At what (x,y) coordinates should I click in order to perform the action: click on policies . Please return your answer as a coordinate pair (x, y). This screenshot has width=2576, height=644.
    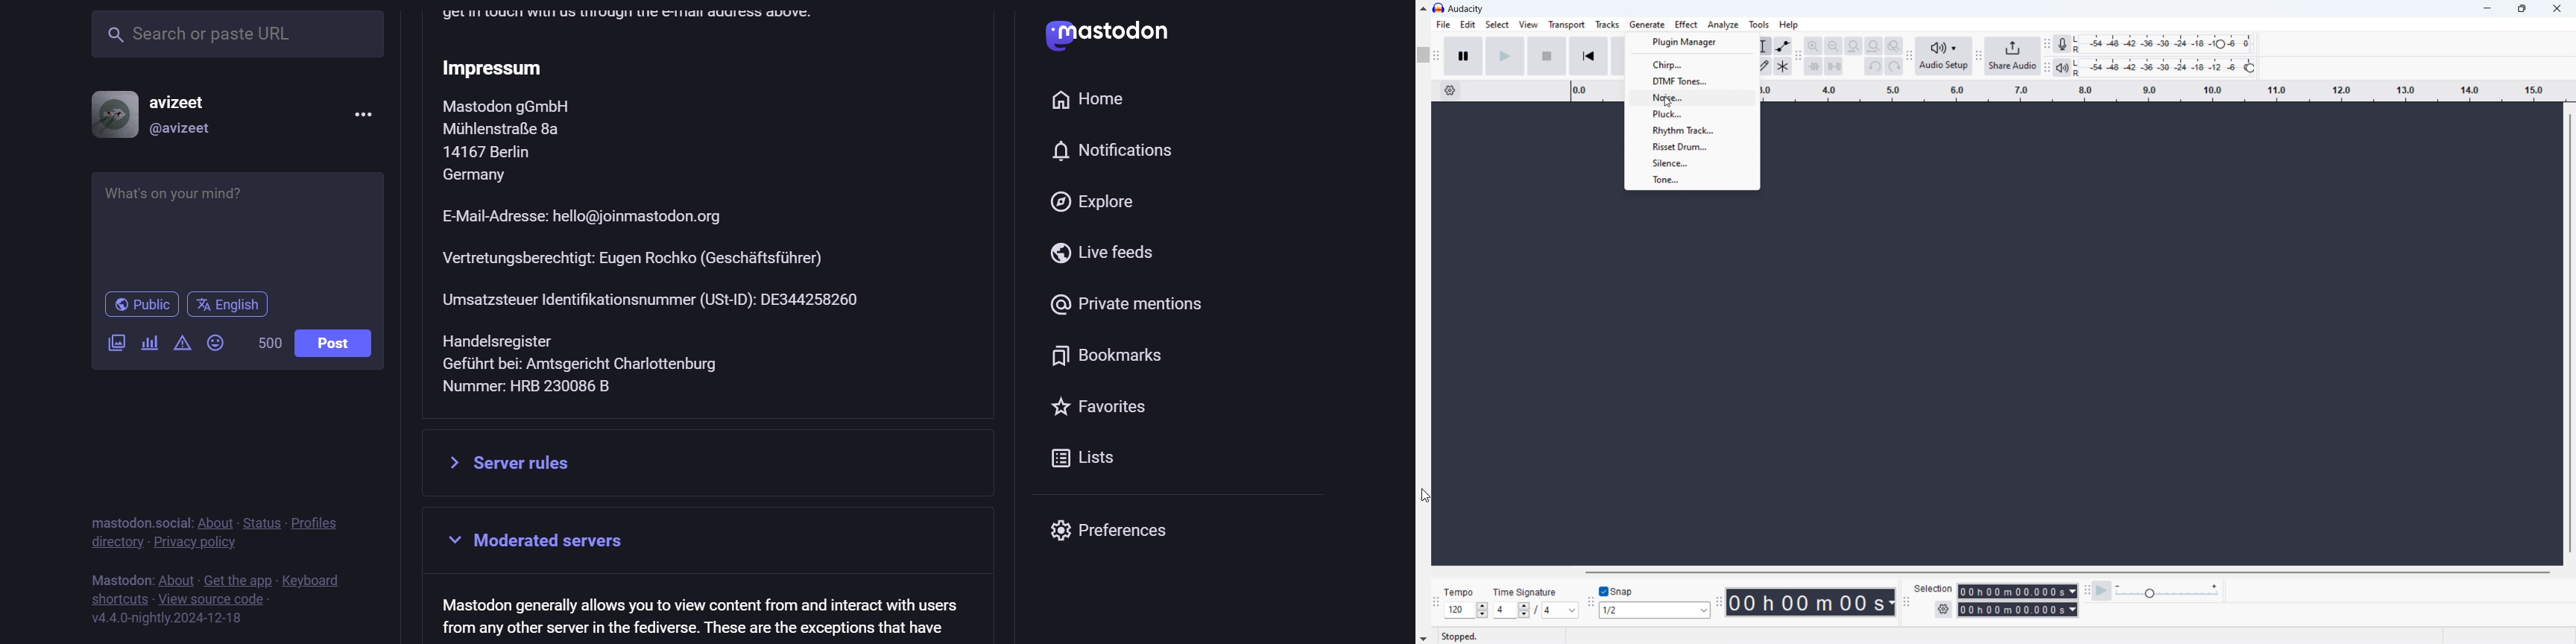
    Looking at the image, I should click on (323, 515).